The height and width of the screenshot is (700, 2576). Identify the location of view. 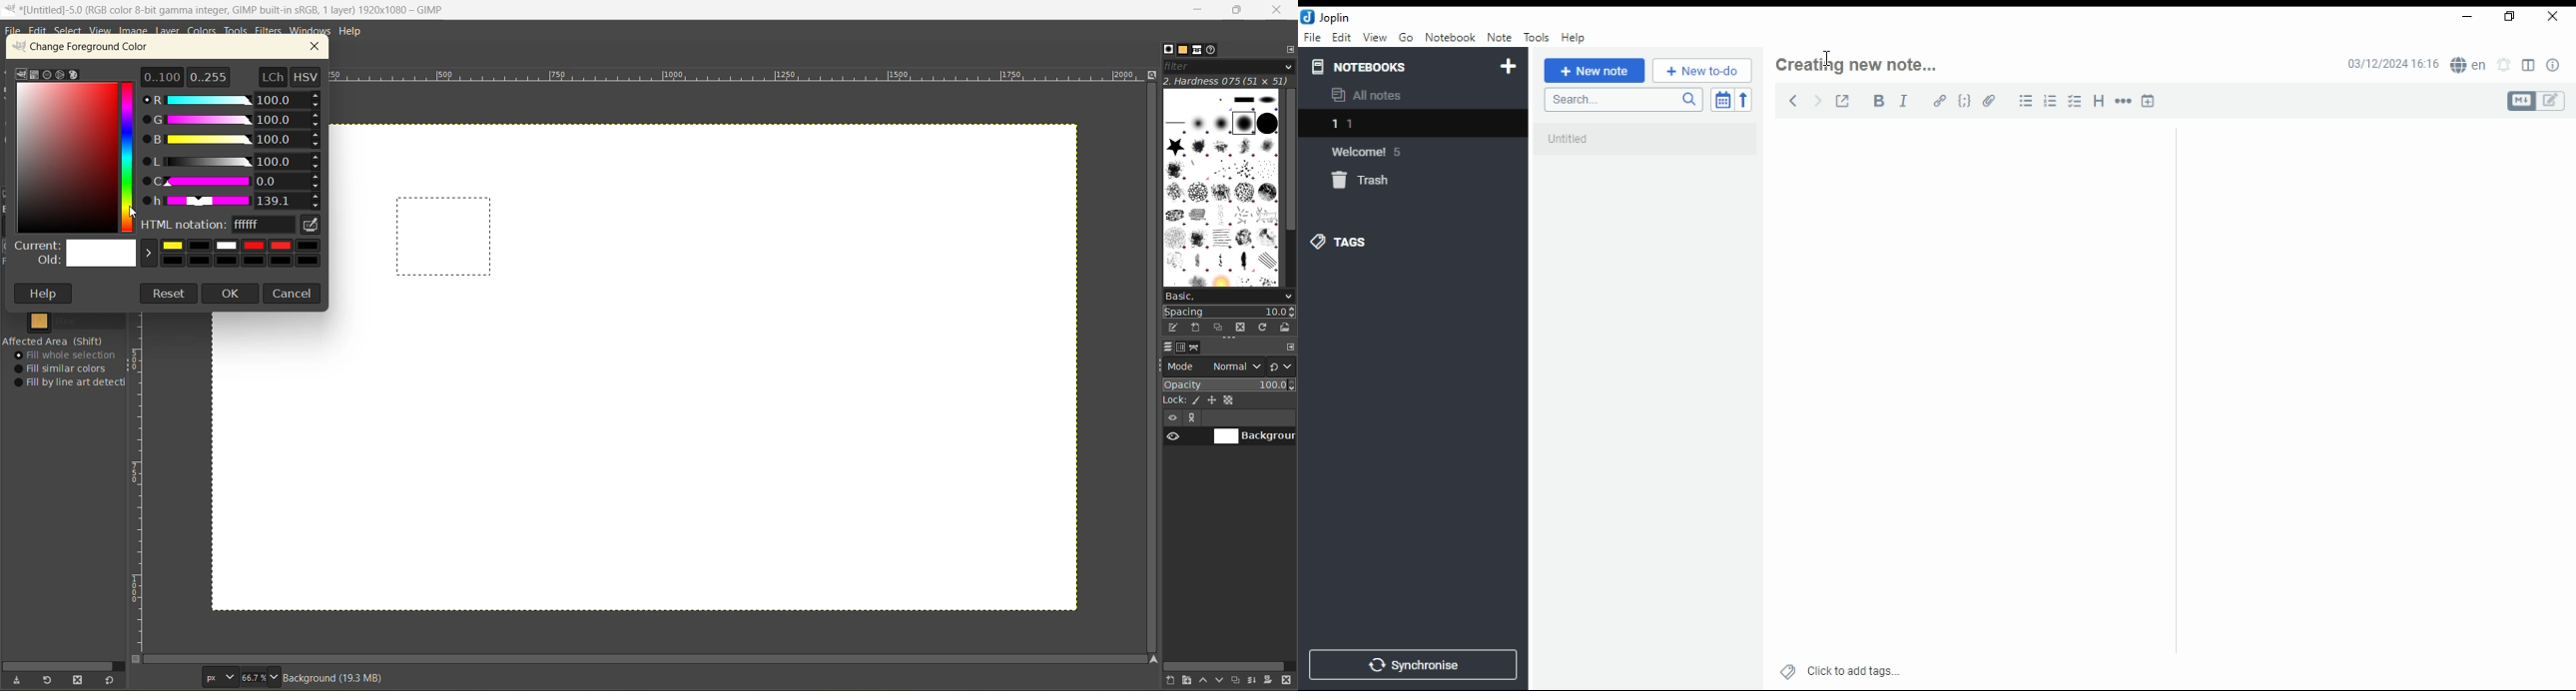
(1375, 38).